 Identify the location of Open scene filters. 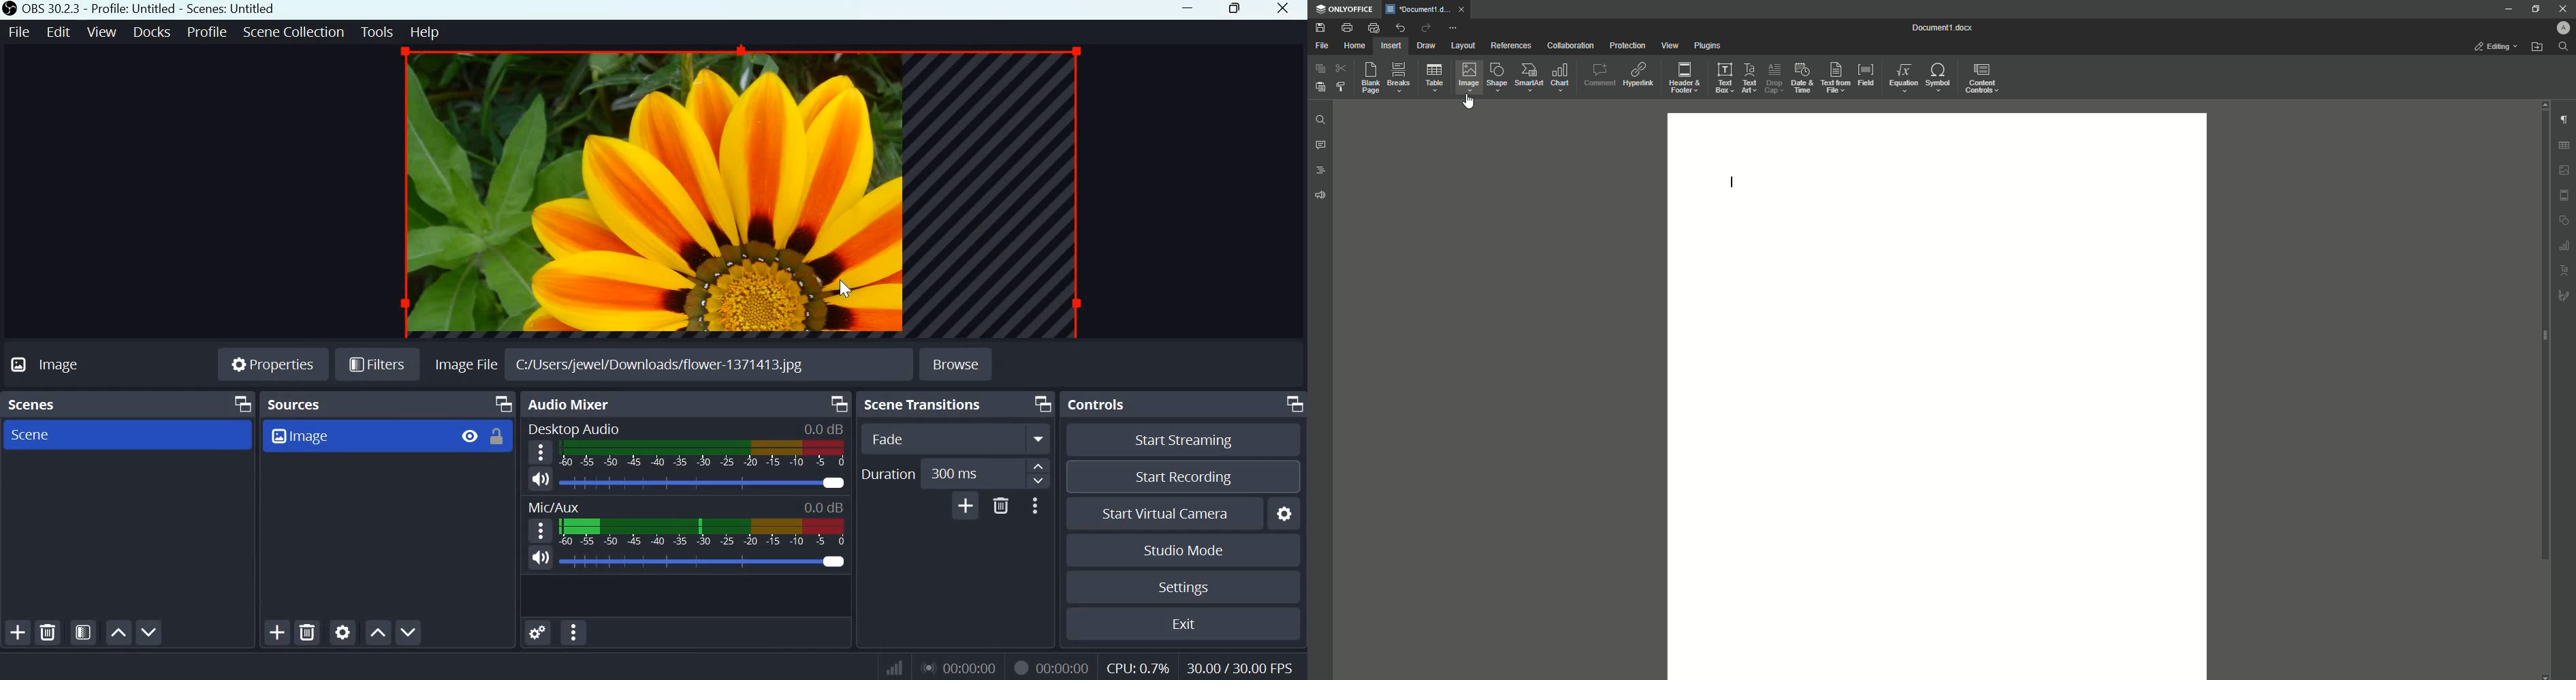
(83, 632).